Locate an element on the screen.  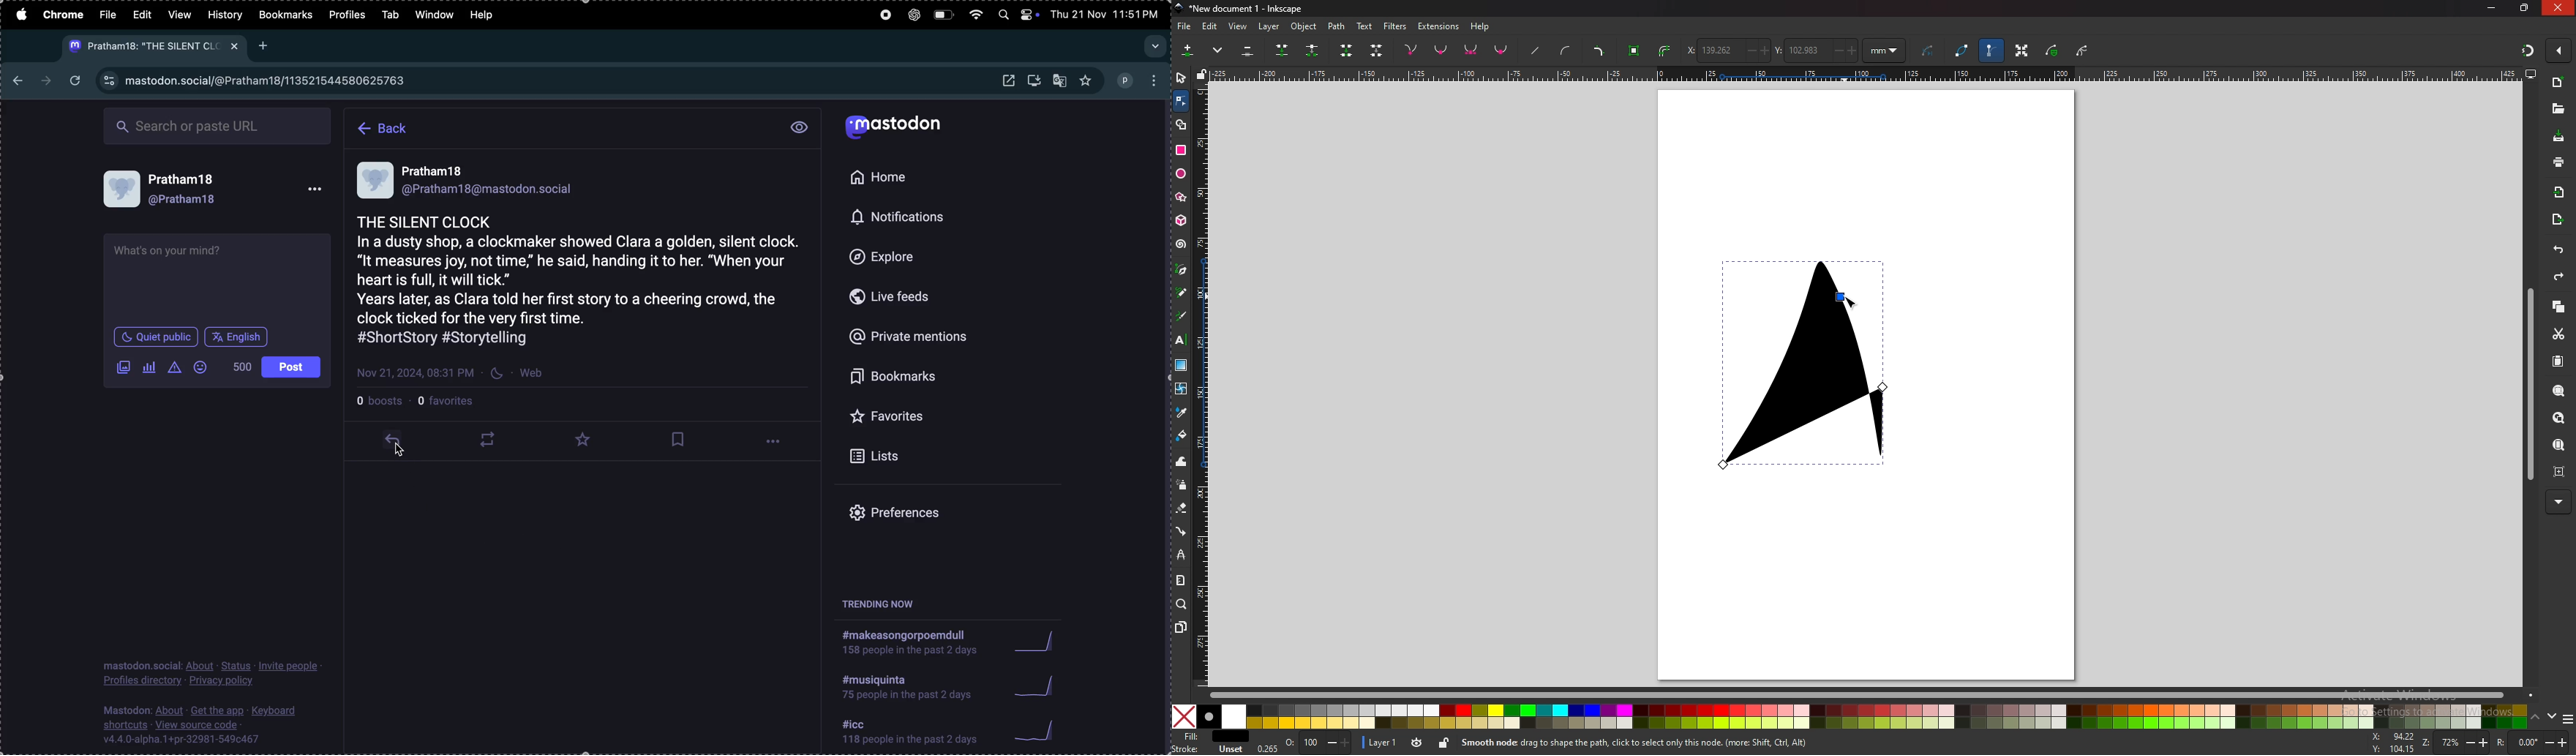
language is located at coordinates (238, 336).